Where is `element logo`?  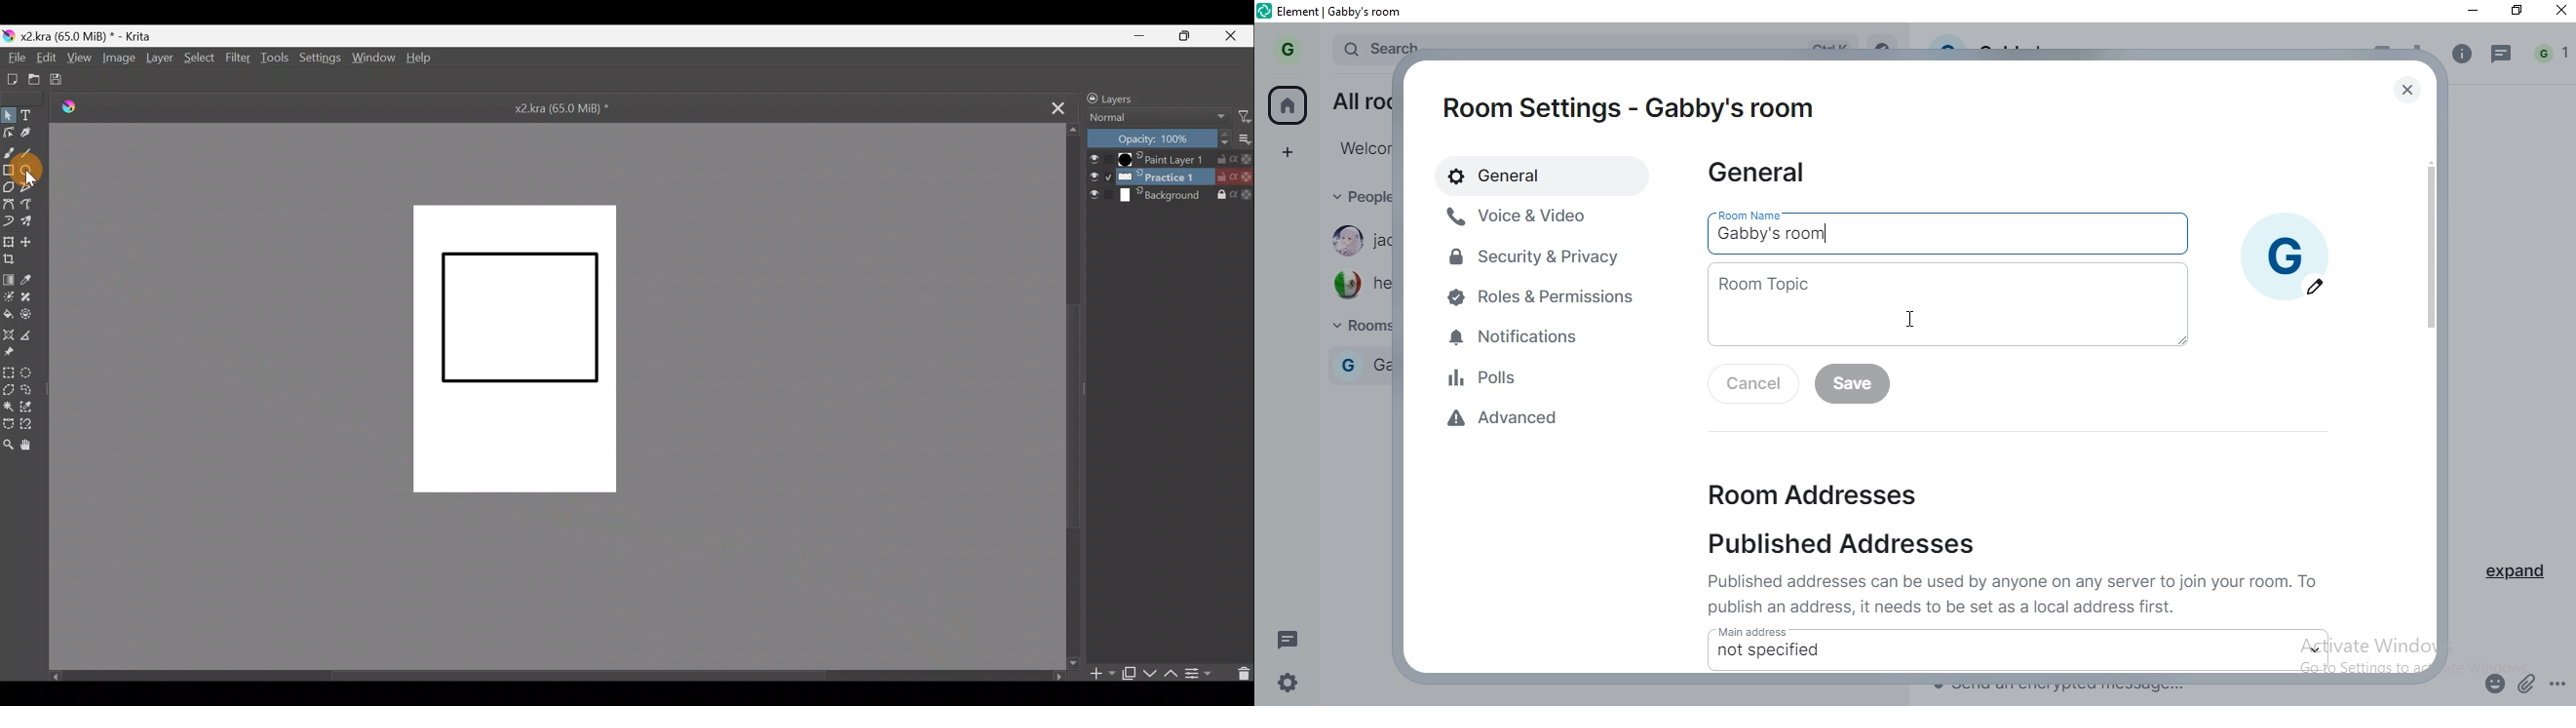
element logo is located at coordinates (1267, 13).